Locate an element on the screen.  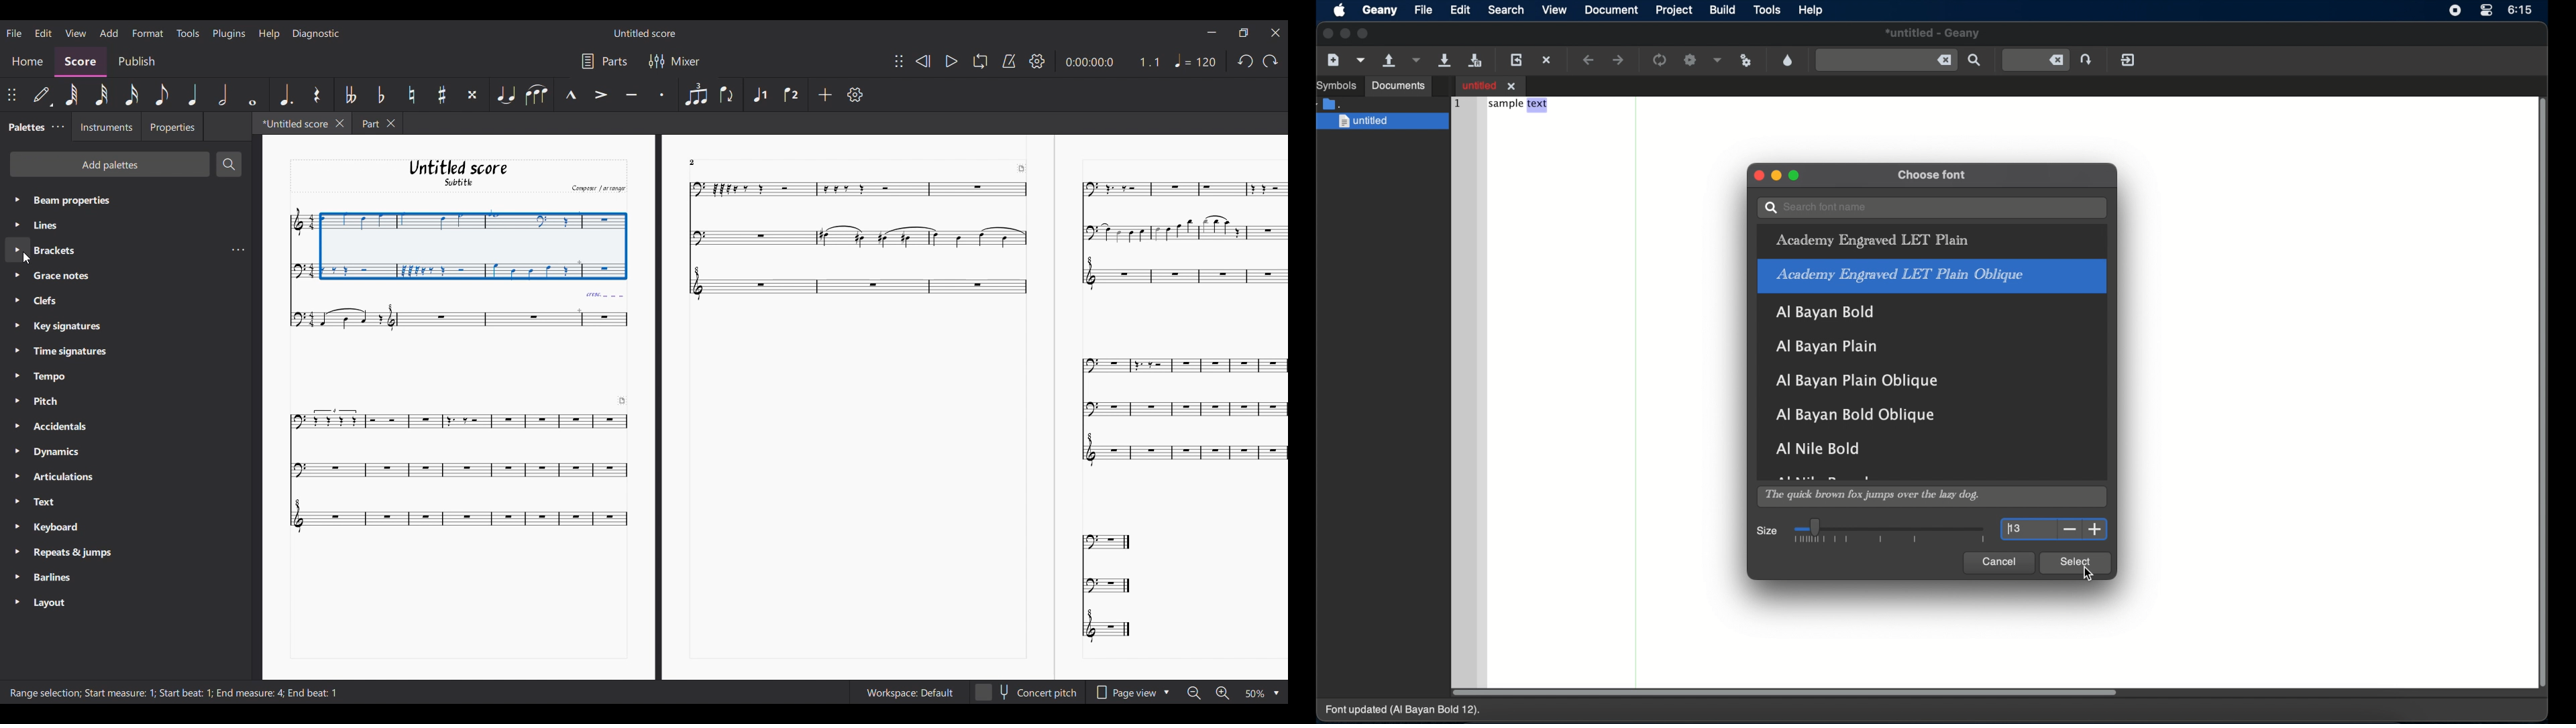
 is located at coordinates (15, 477).